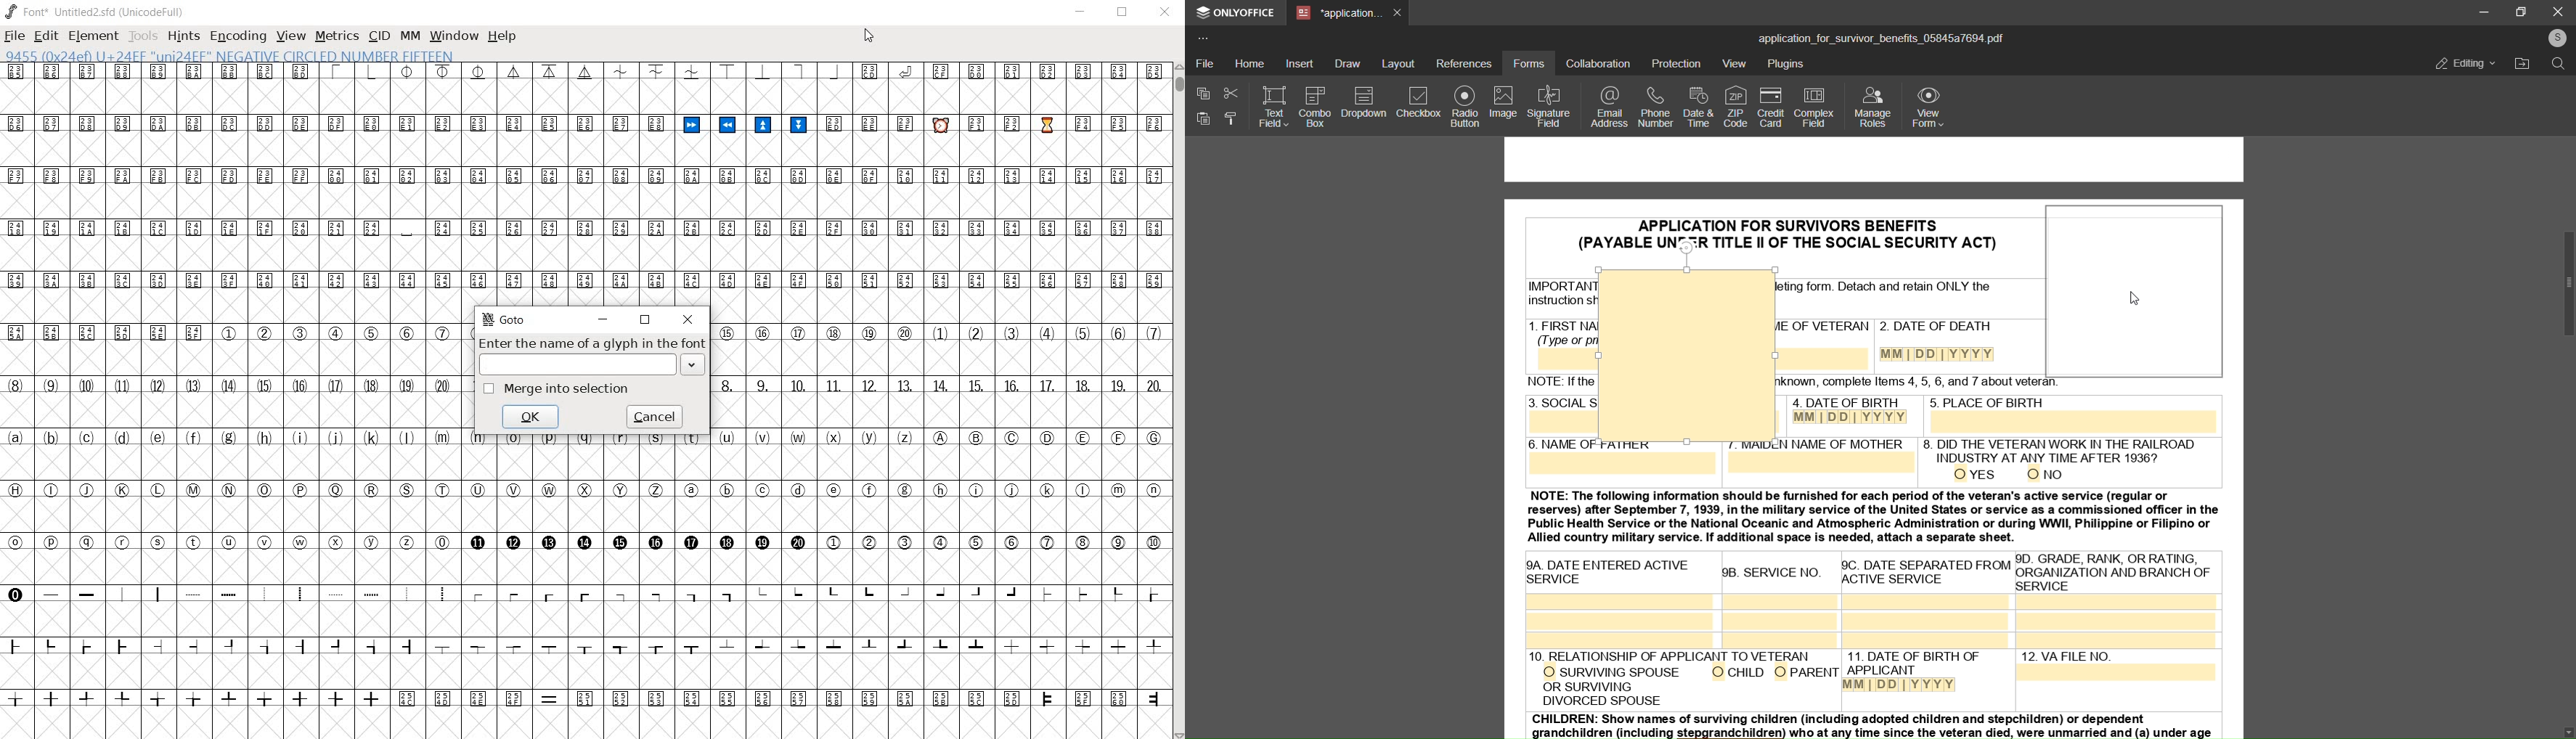  I want to click on image, so click(1502, 104).